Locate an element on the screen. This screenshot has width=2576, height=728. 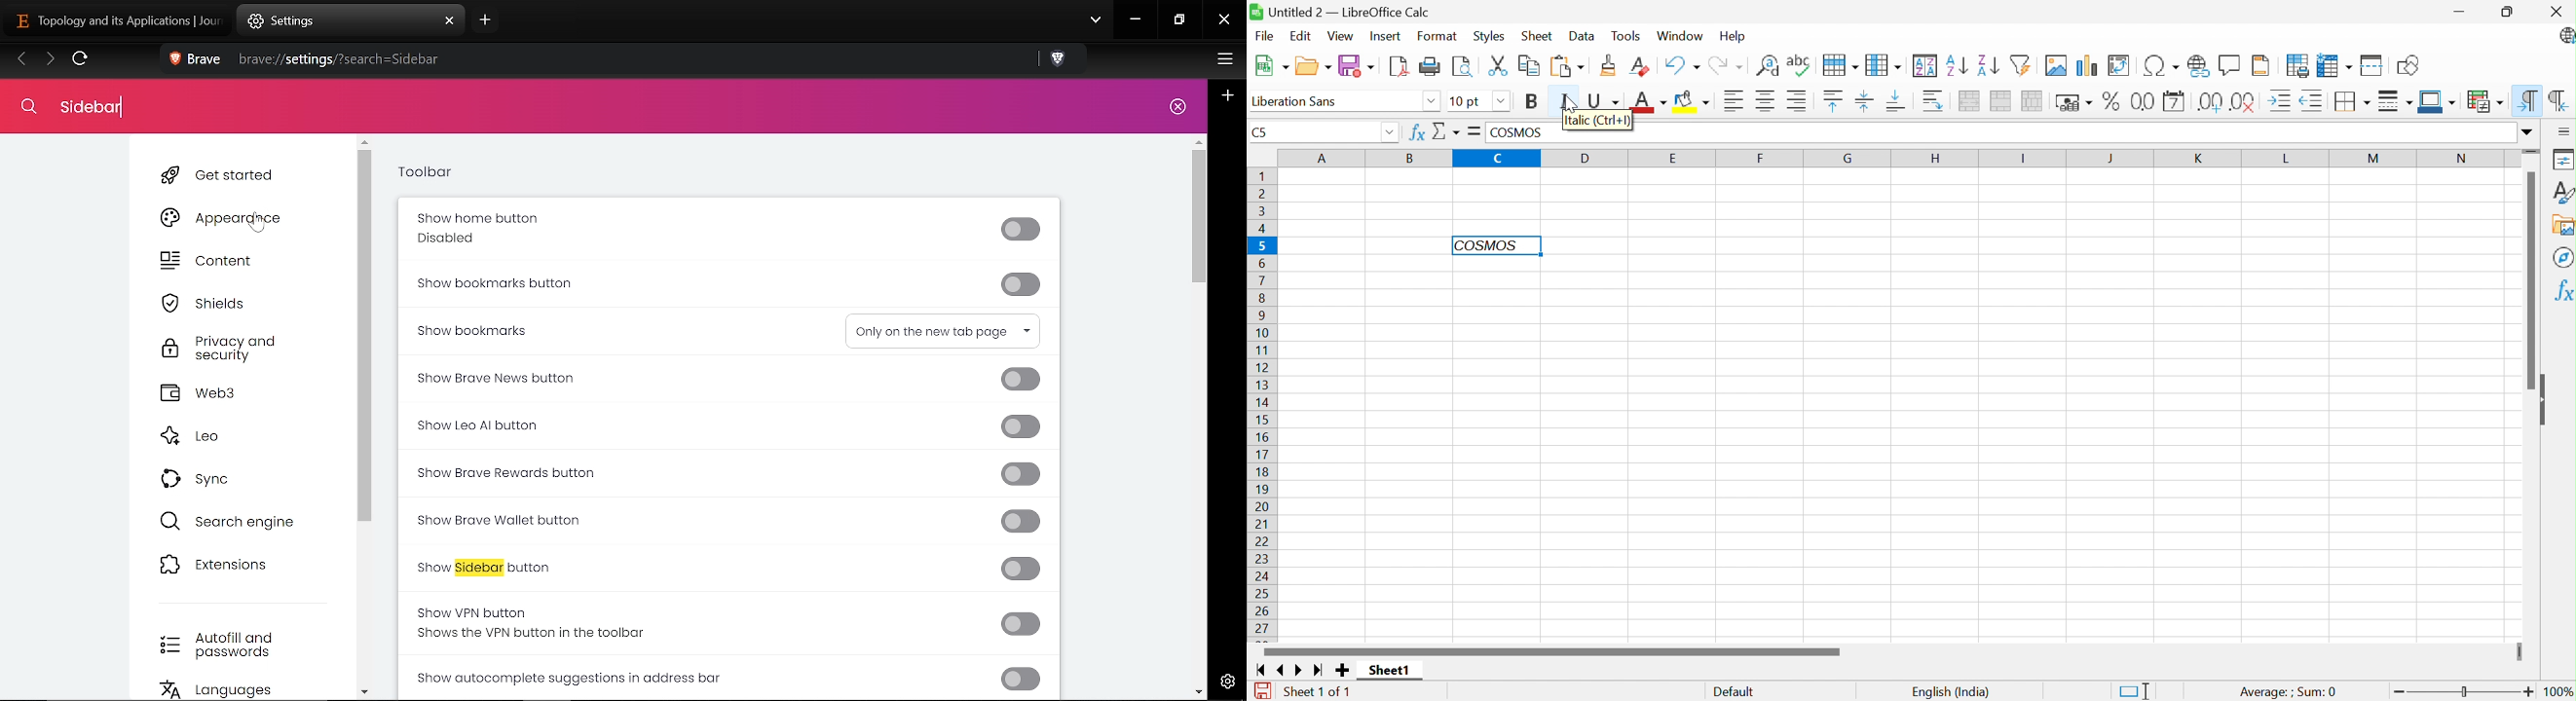
Italic (Ctrl+I) is located at coordinates (1599, 121).